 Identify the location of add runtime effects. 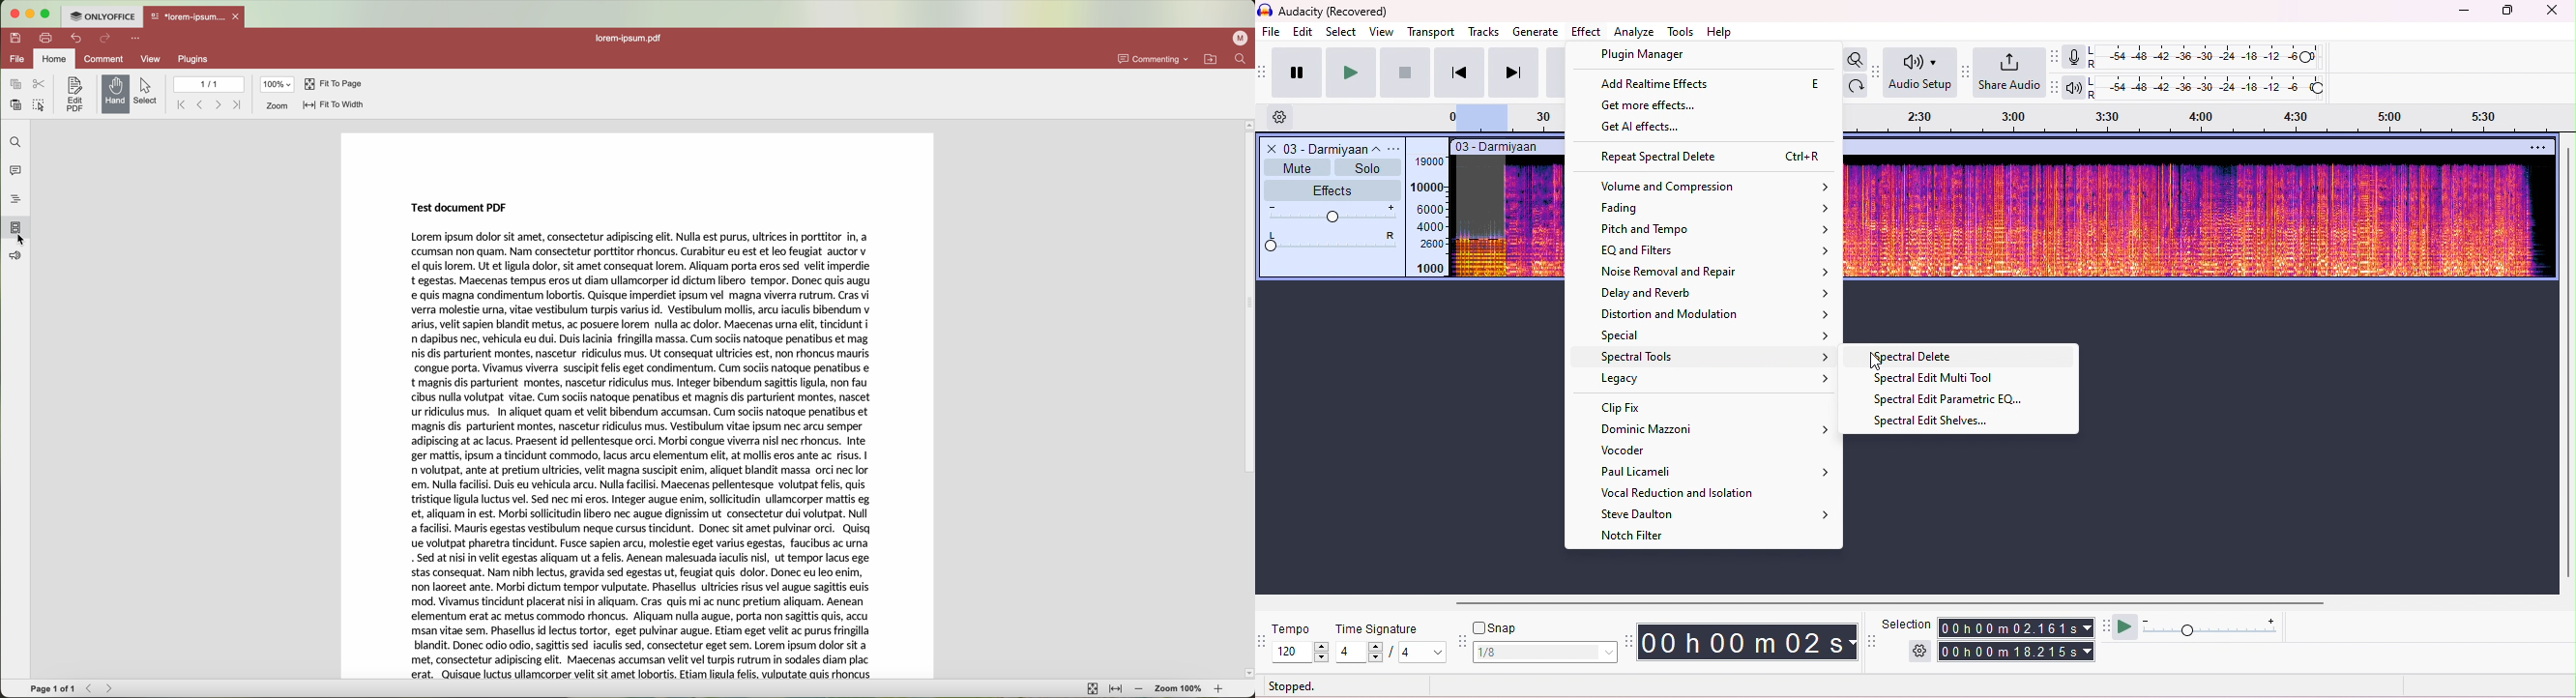
(1701, 131).